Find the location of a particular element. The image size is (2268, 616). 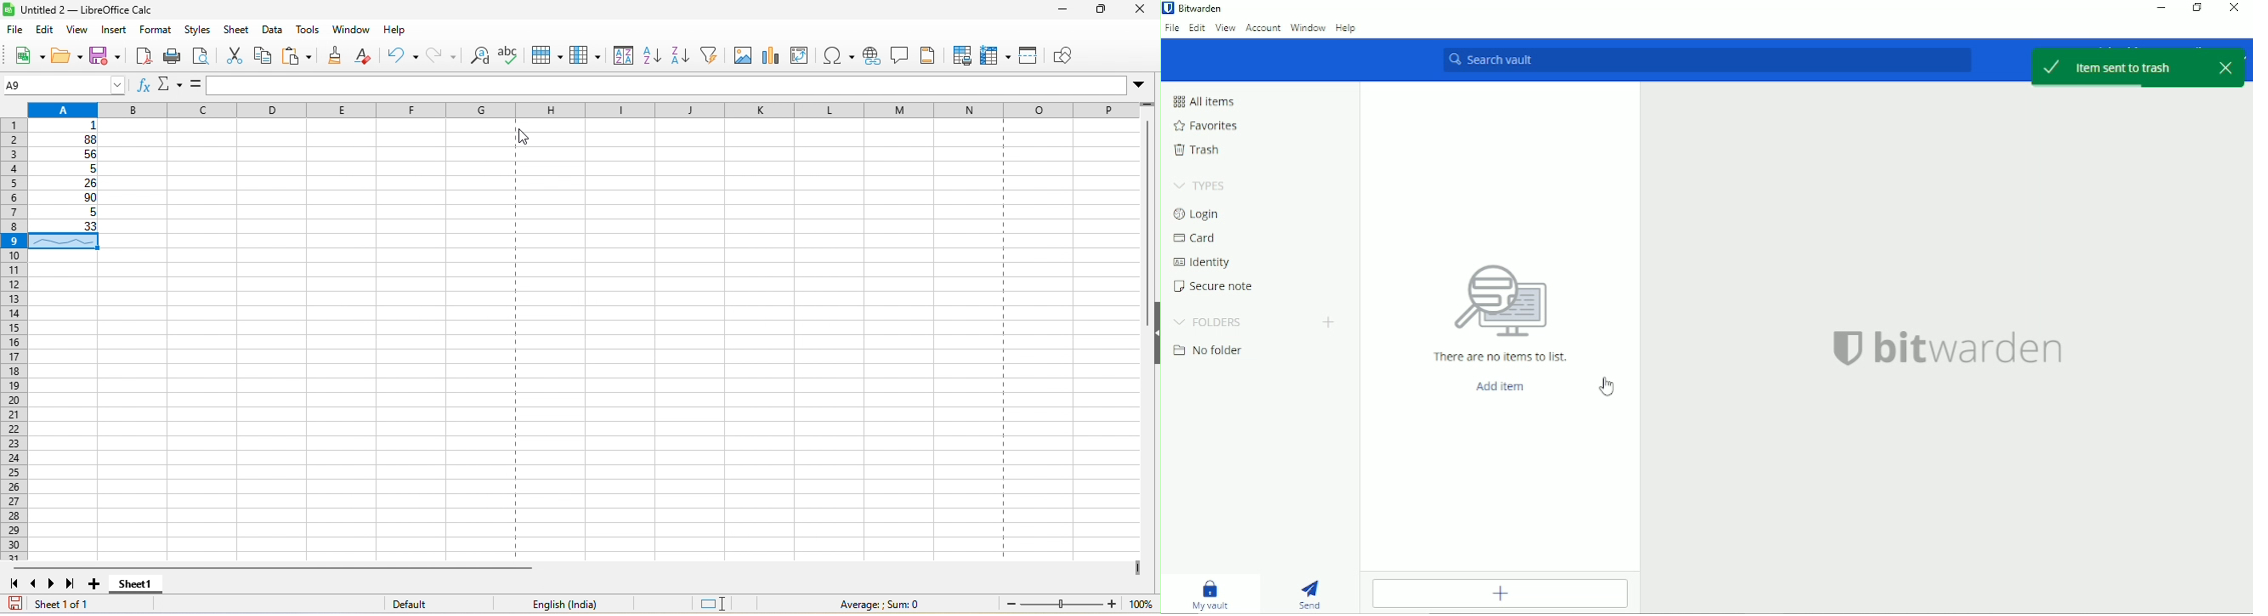

Send is located at coordinates (1311, 594).